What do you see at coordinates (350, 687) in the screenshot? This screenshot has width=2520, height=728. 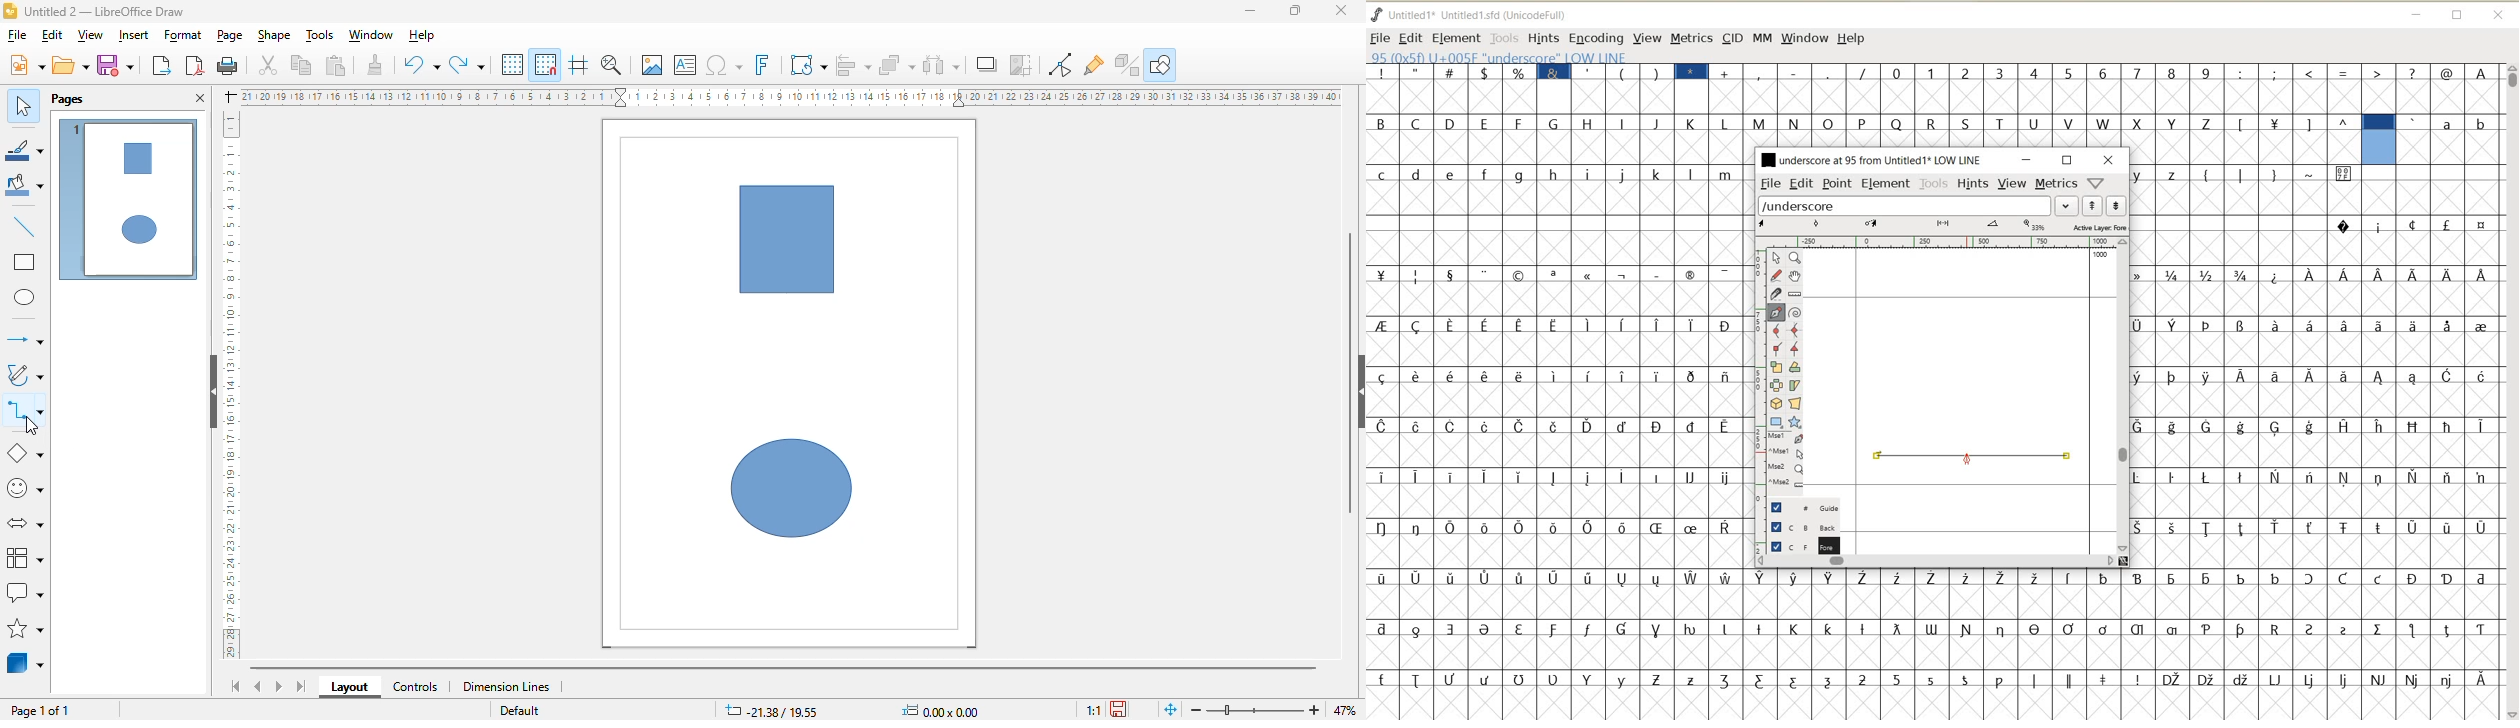 I see `layout` at bounding box center [350, 687].